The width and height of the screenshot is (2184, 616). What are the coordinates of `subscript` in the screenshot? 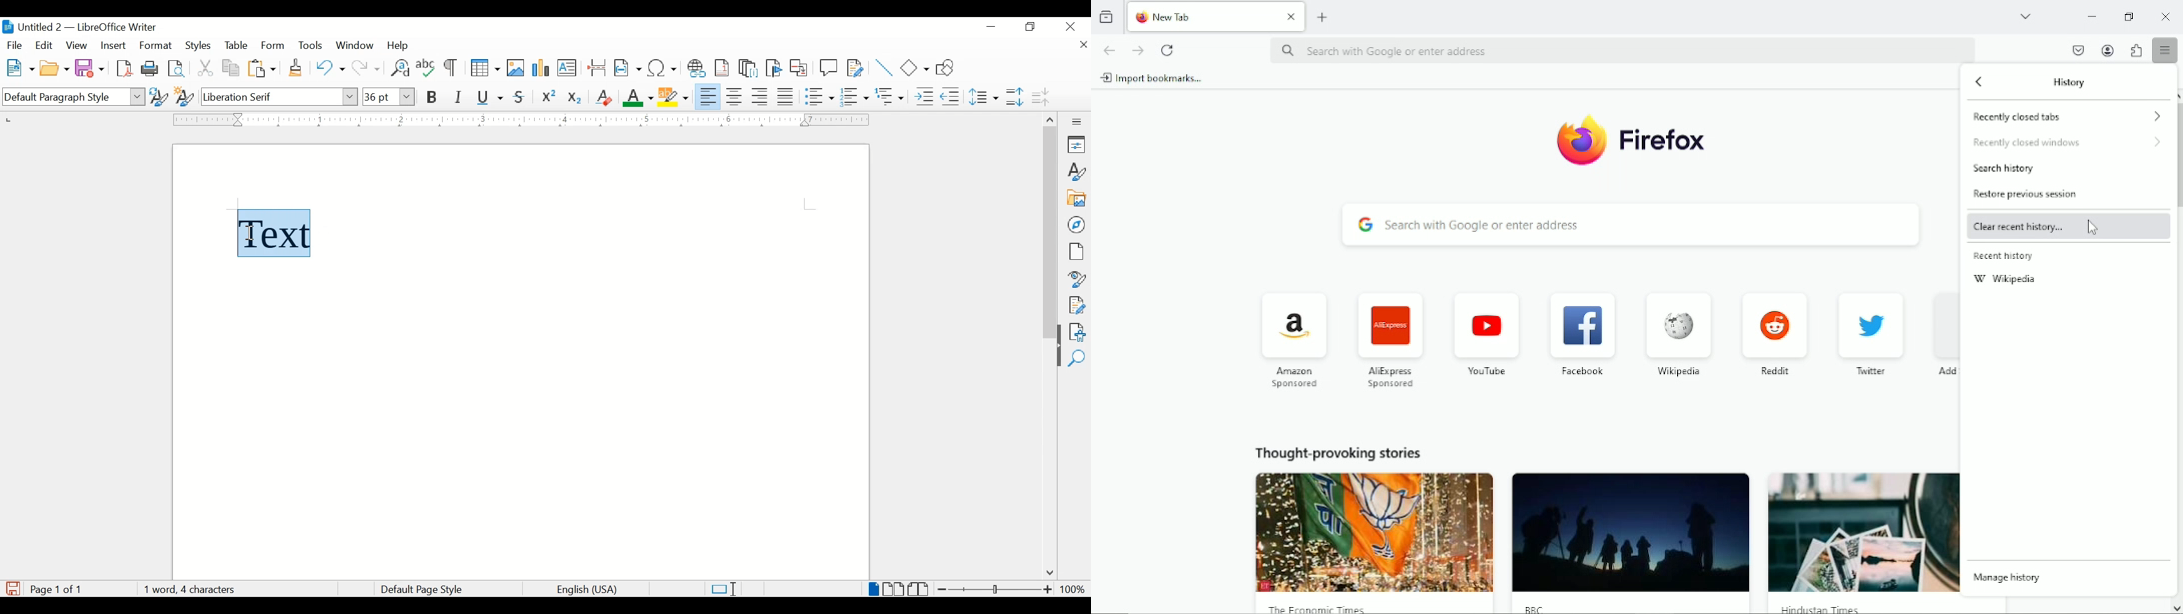 It's located at (576, 99).